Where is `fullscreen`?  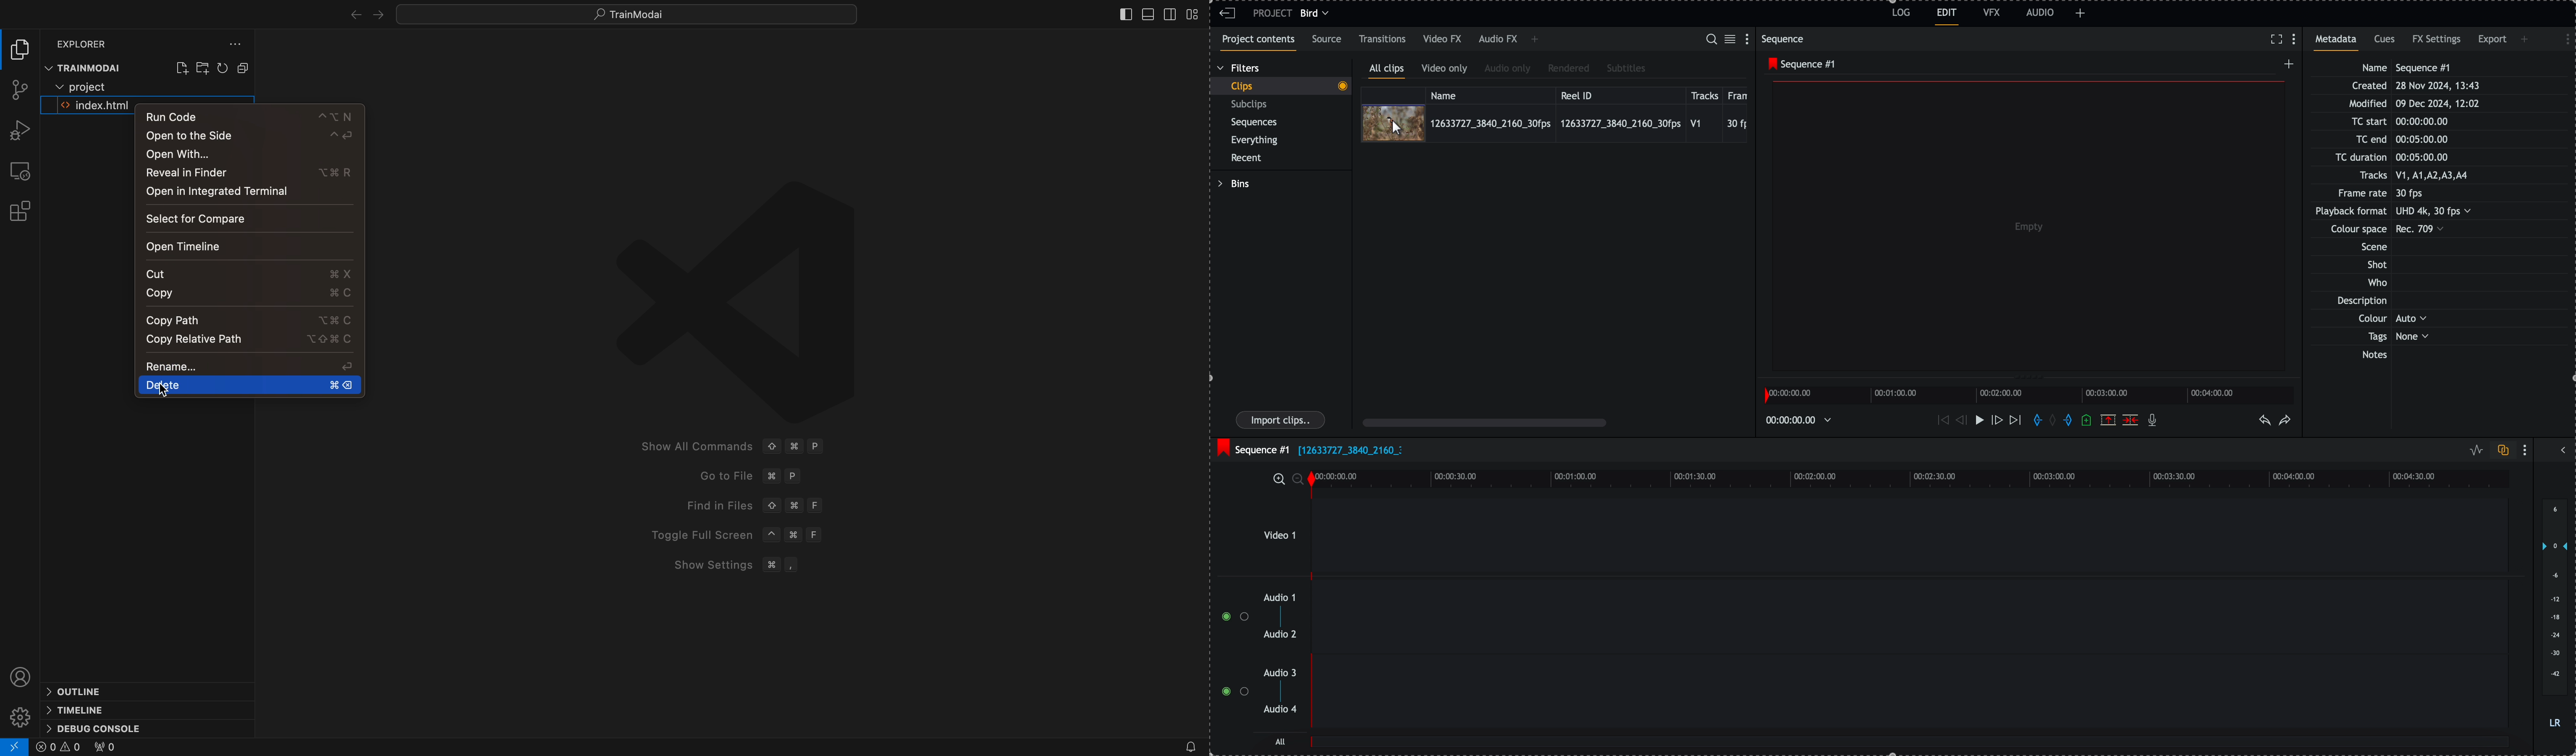 fullscreen is located at coordinates (2277, 39).